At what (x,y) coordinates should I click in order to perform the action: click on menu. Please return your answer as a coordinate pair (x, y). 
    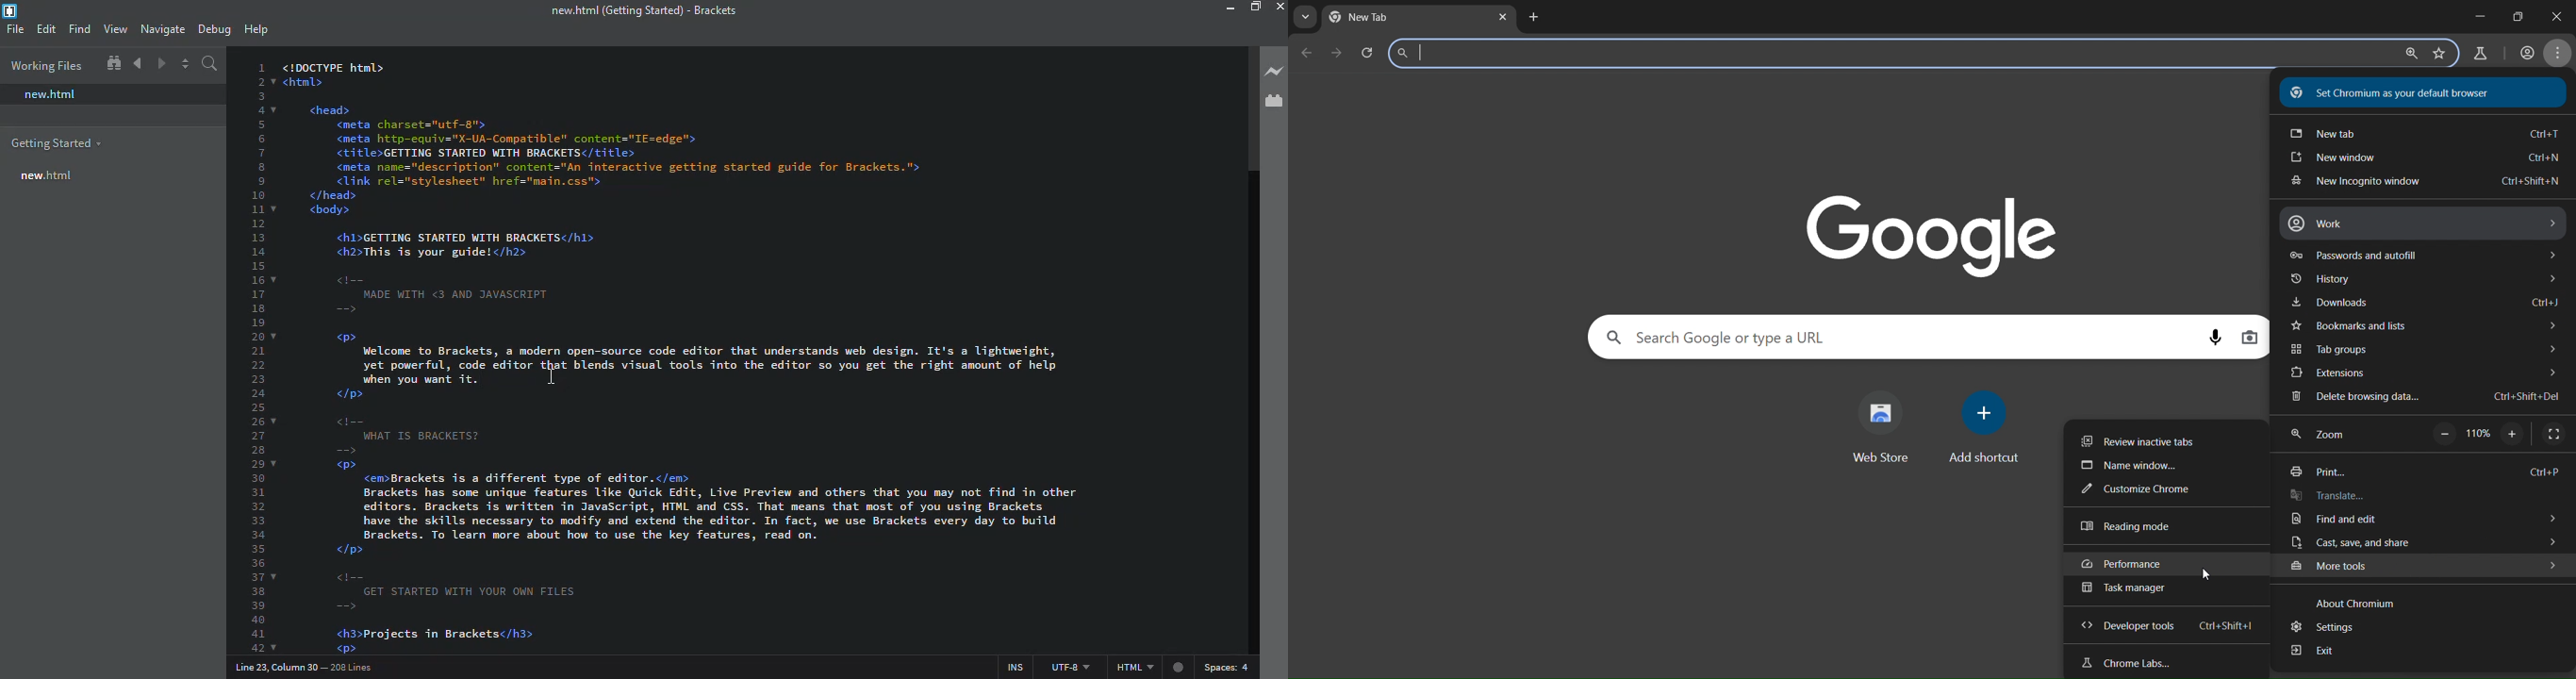
    Looking at the image, I should click on (2561, 54).